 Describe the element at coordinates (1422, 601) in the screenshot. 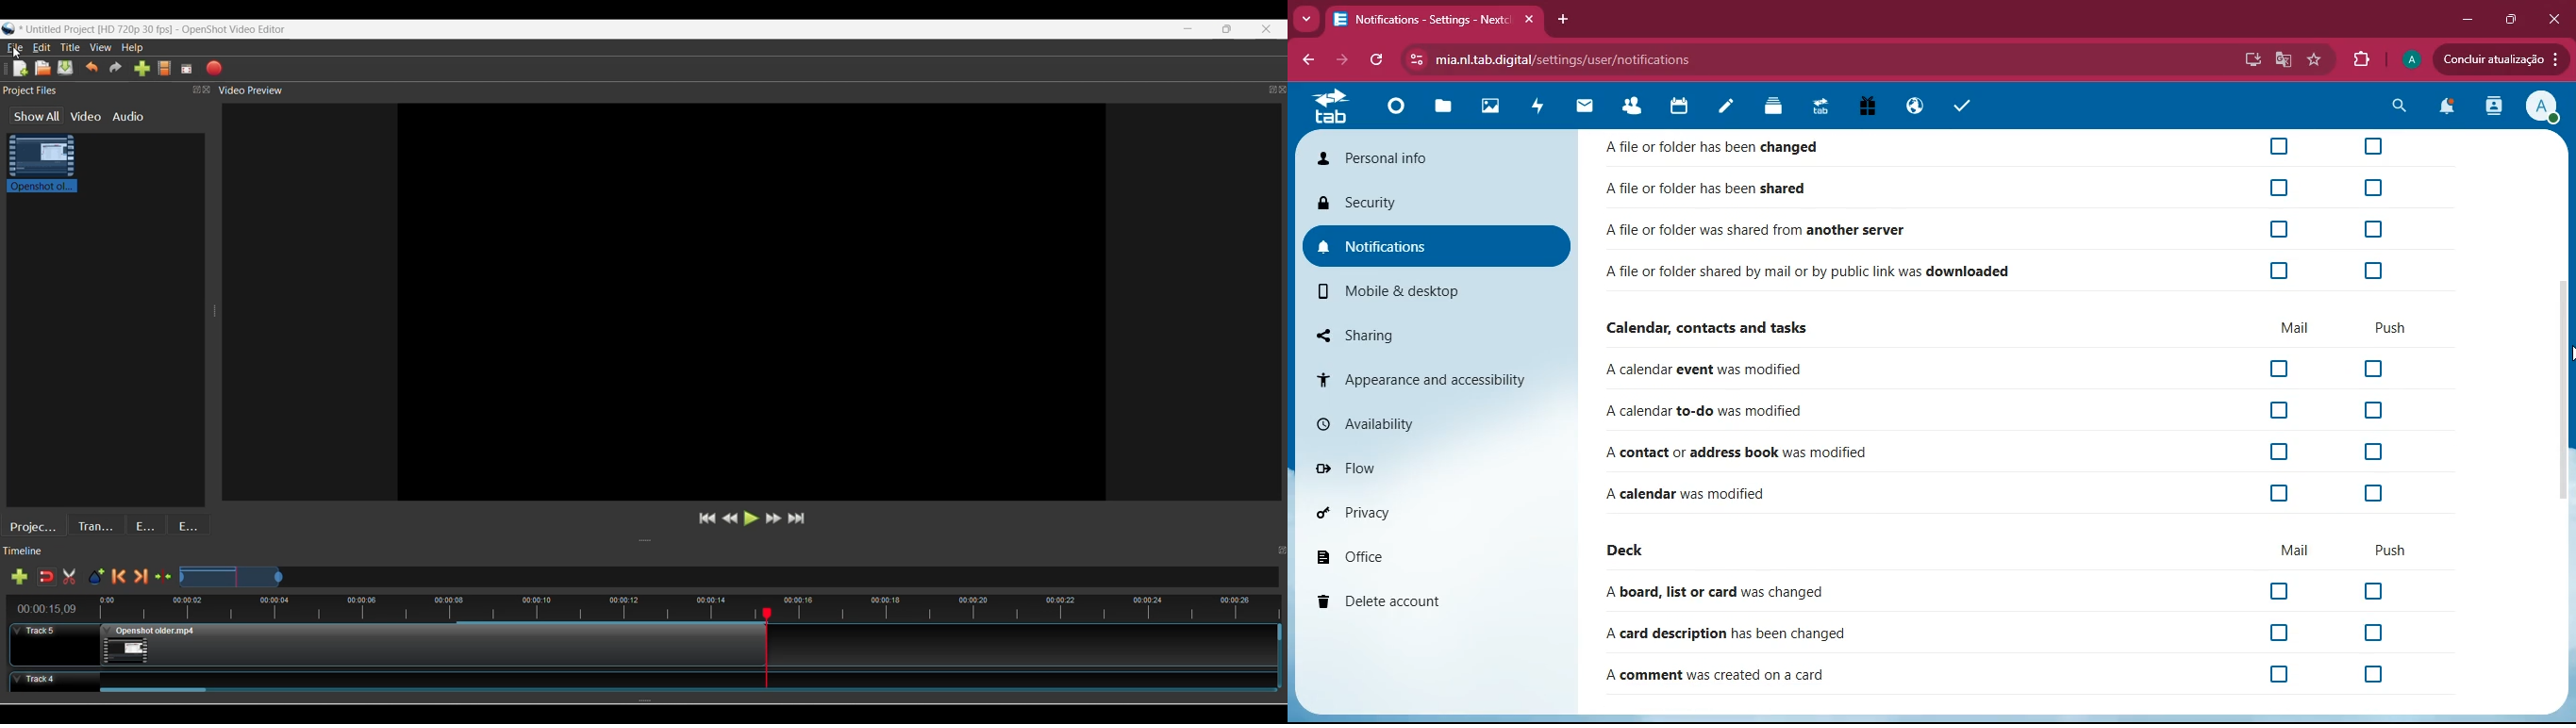

I see `delete account` at that location.